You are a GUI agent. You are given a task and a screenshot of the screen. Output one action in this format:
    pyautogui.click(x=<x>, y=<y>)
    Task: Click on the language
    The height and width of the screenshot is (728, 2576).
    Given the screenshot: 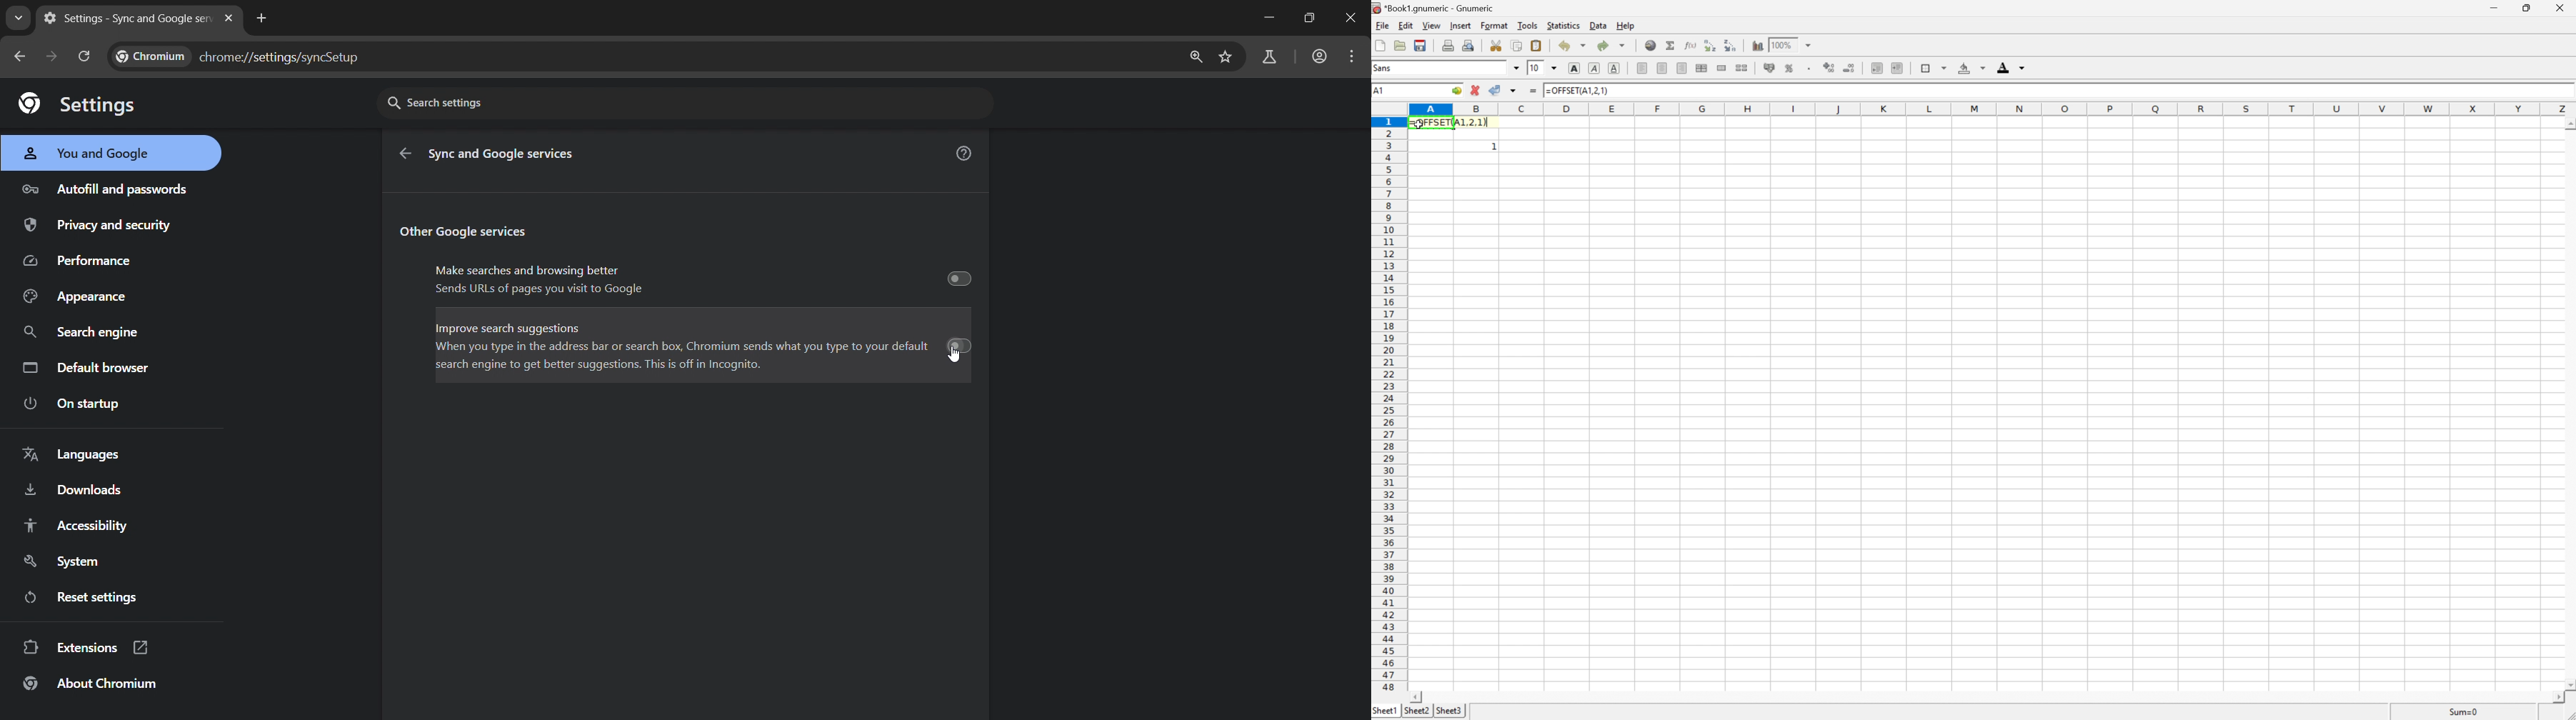 What is the action you would take?
    pyautogui.click(x=70, y=454)
    